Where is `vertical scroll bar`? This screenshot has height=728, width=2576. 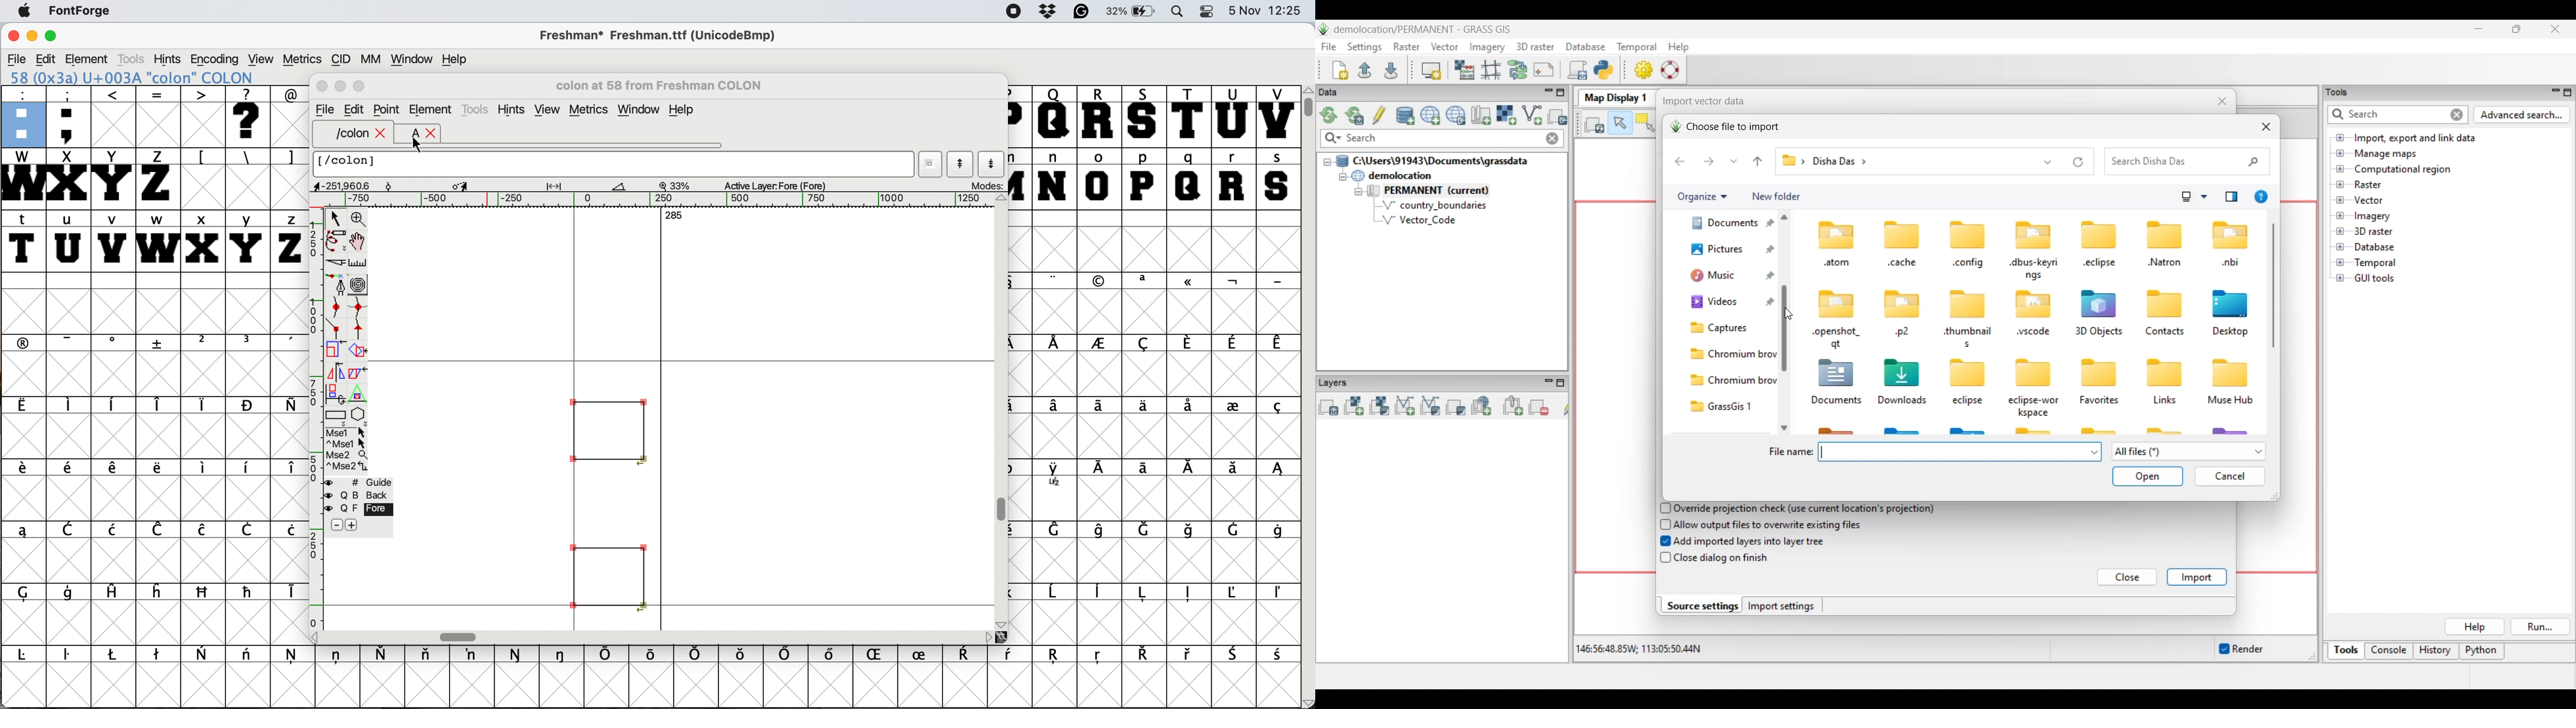 vertical scroll bar is located at coordinates (1003, 412).